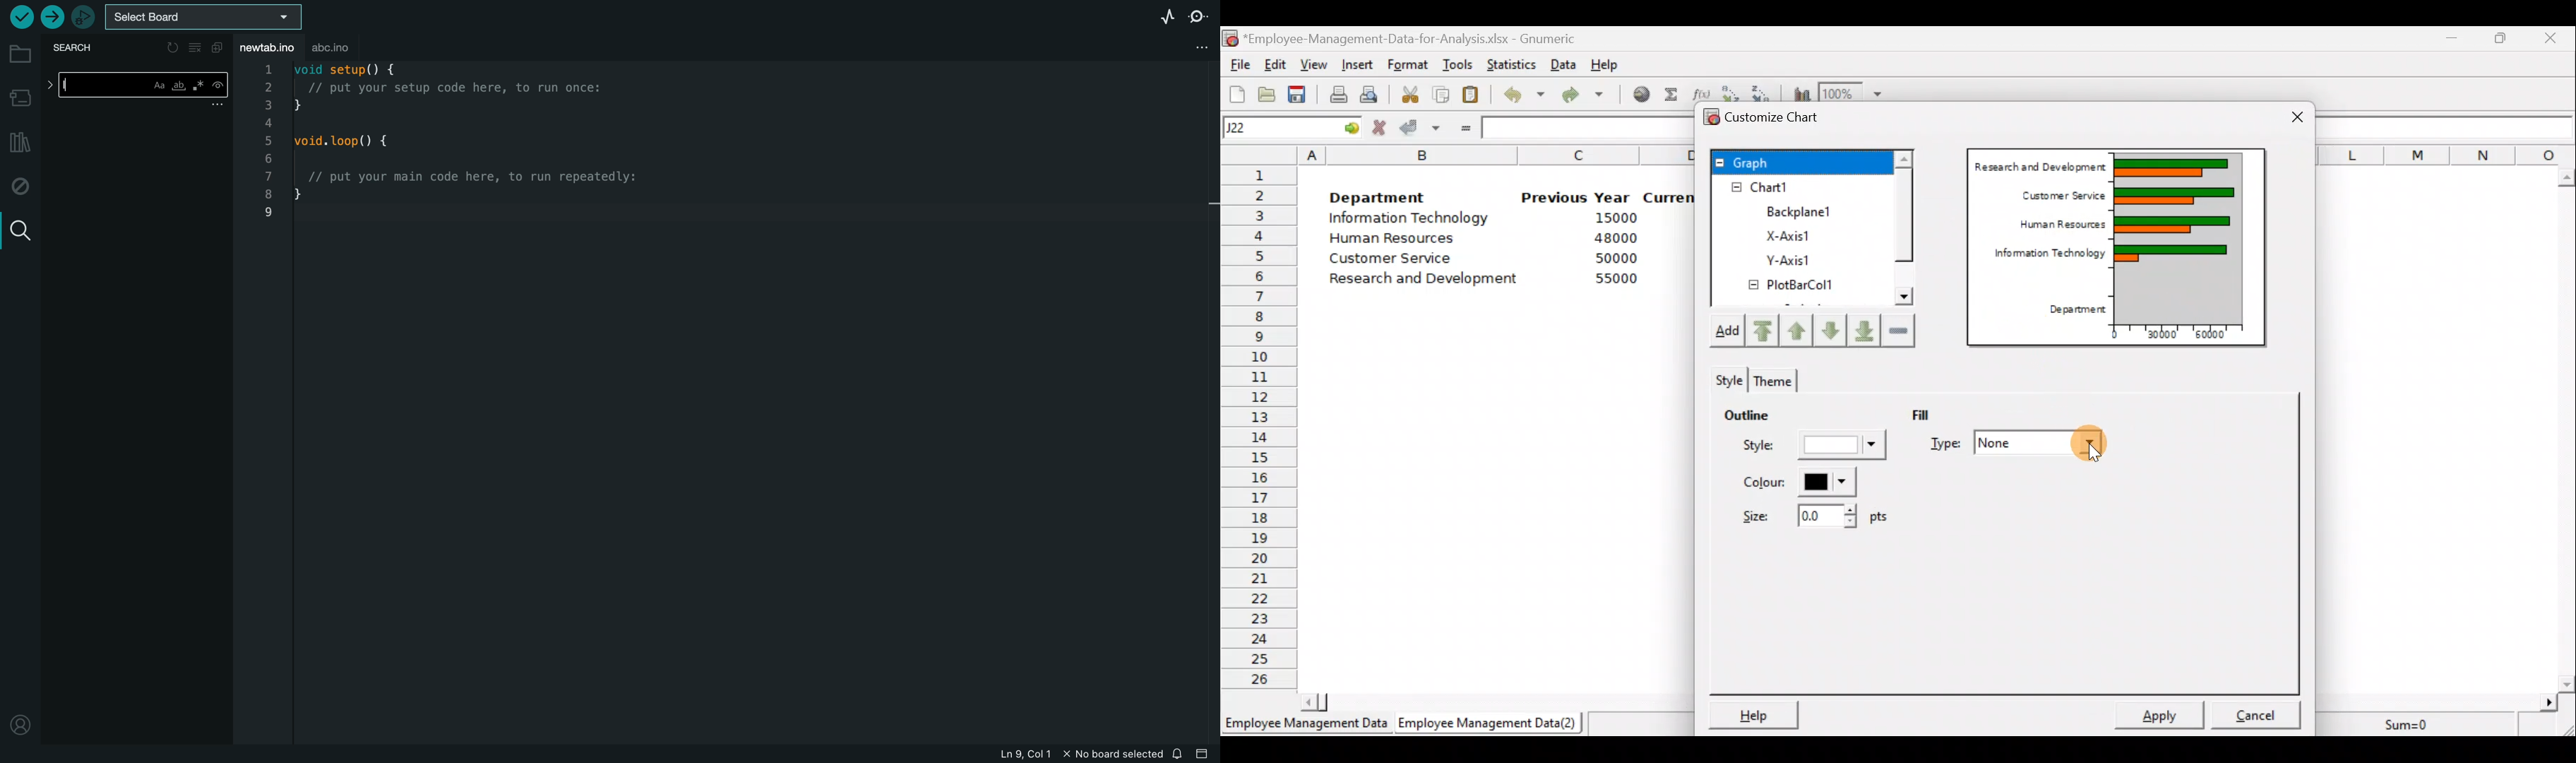 This screenshot has width=2576, height=784. I want to click on folder, so click(19, 55).